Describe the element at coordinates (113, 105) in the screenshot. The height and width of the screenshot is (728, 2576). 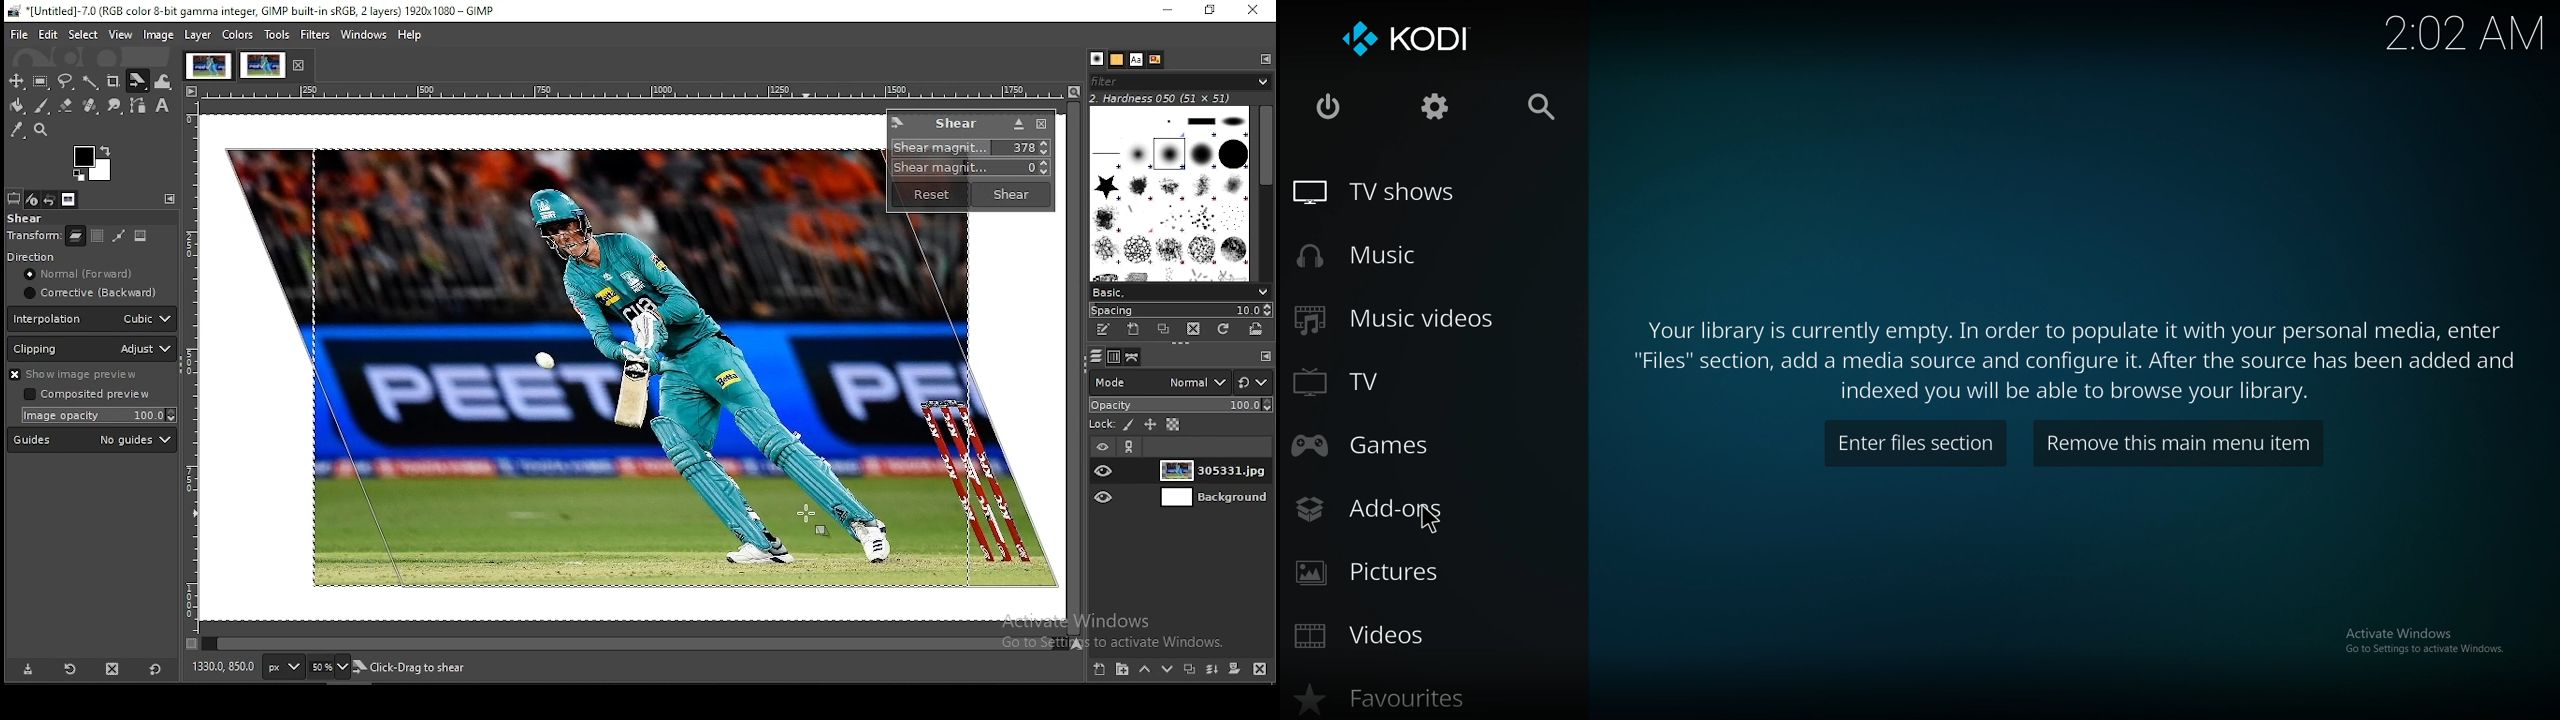
I see `smudge tools` at that location.